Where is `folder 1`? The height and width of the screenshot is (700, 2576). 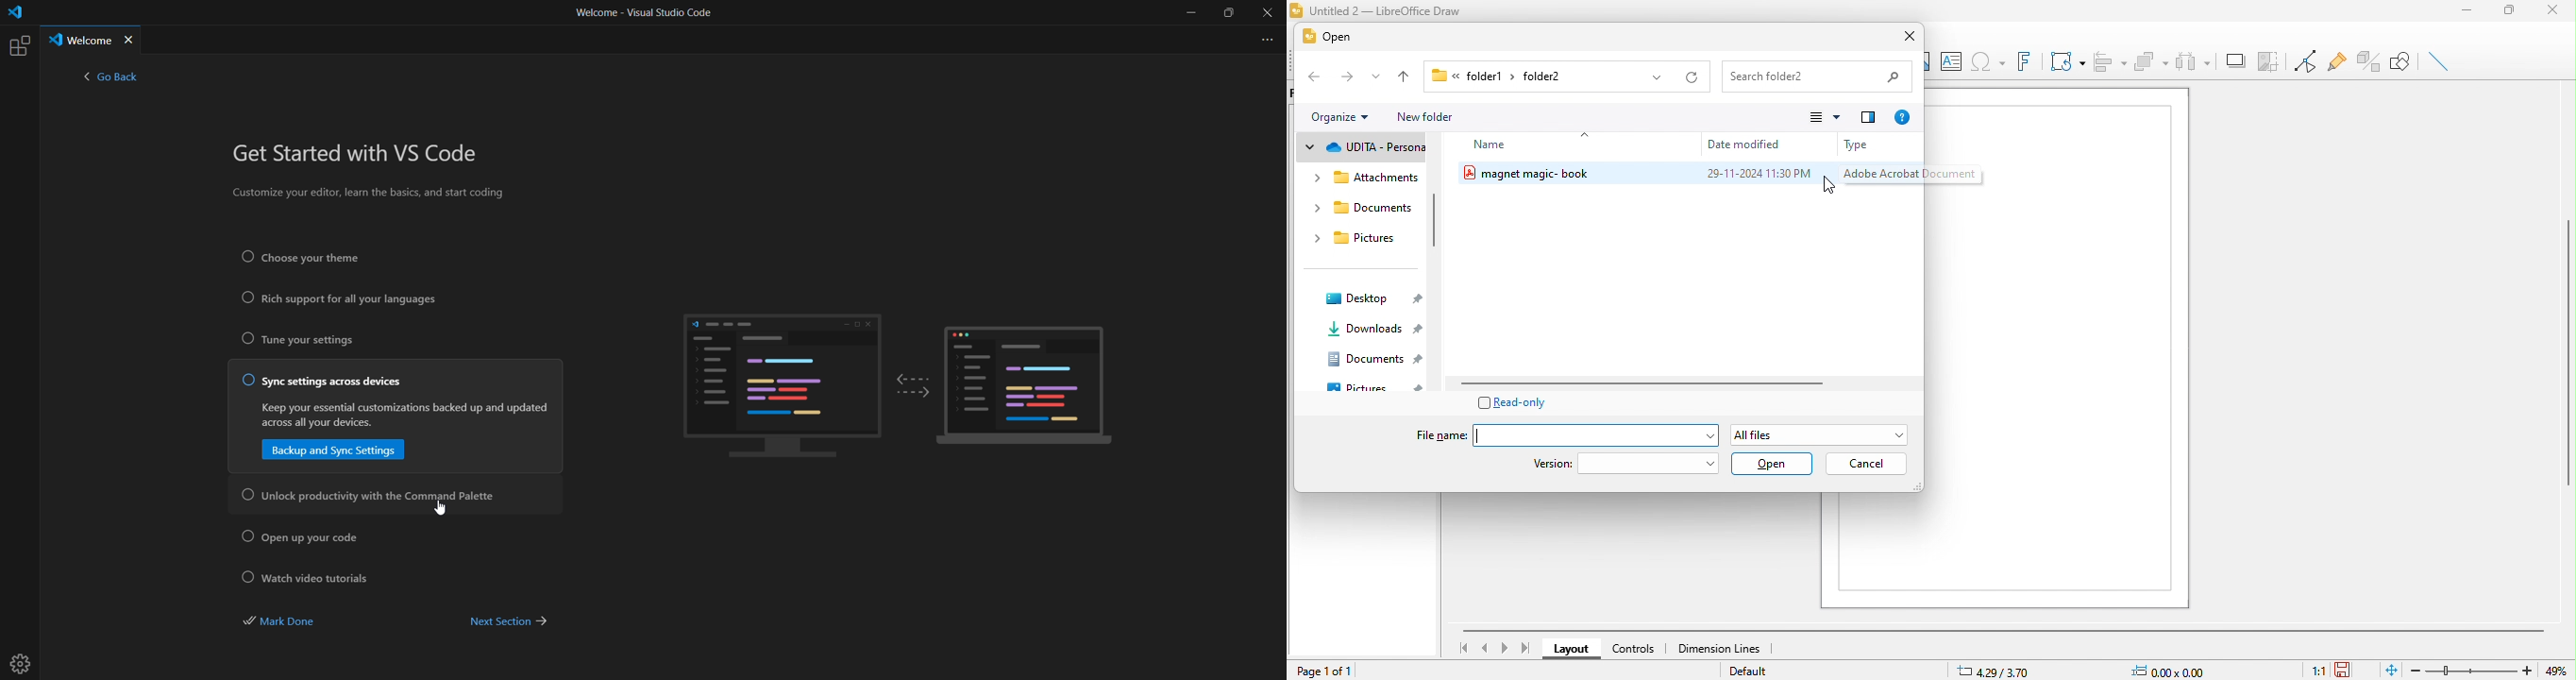
folder 1 is located at coordinates (1473, 76).